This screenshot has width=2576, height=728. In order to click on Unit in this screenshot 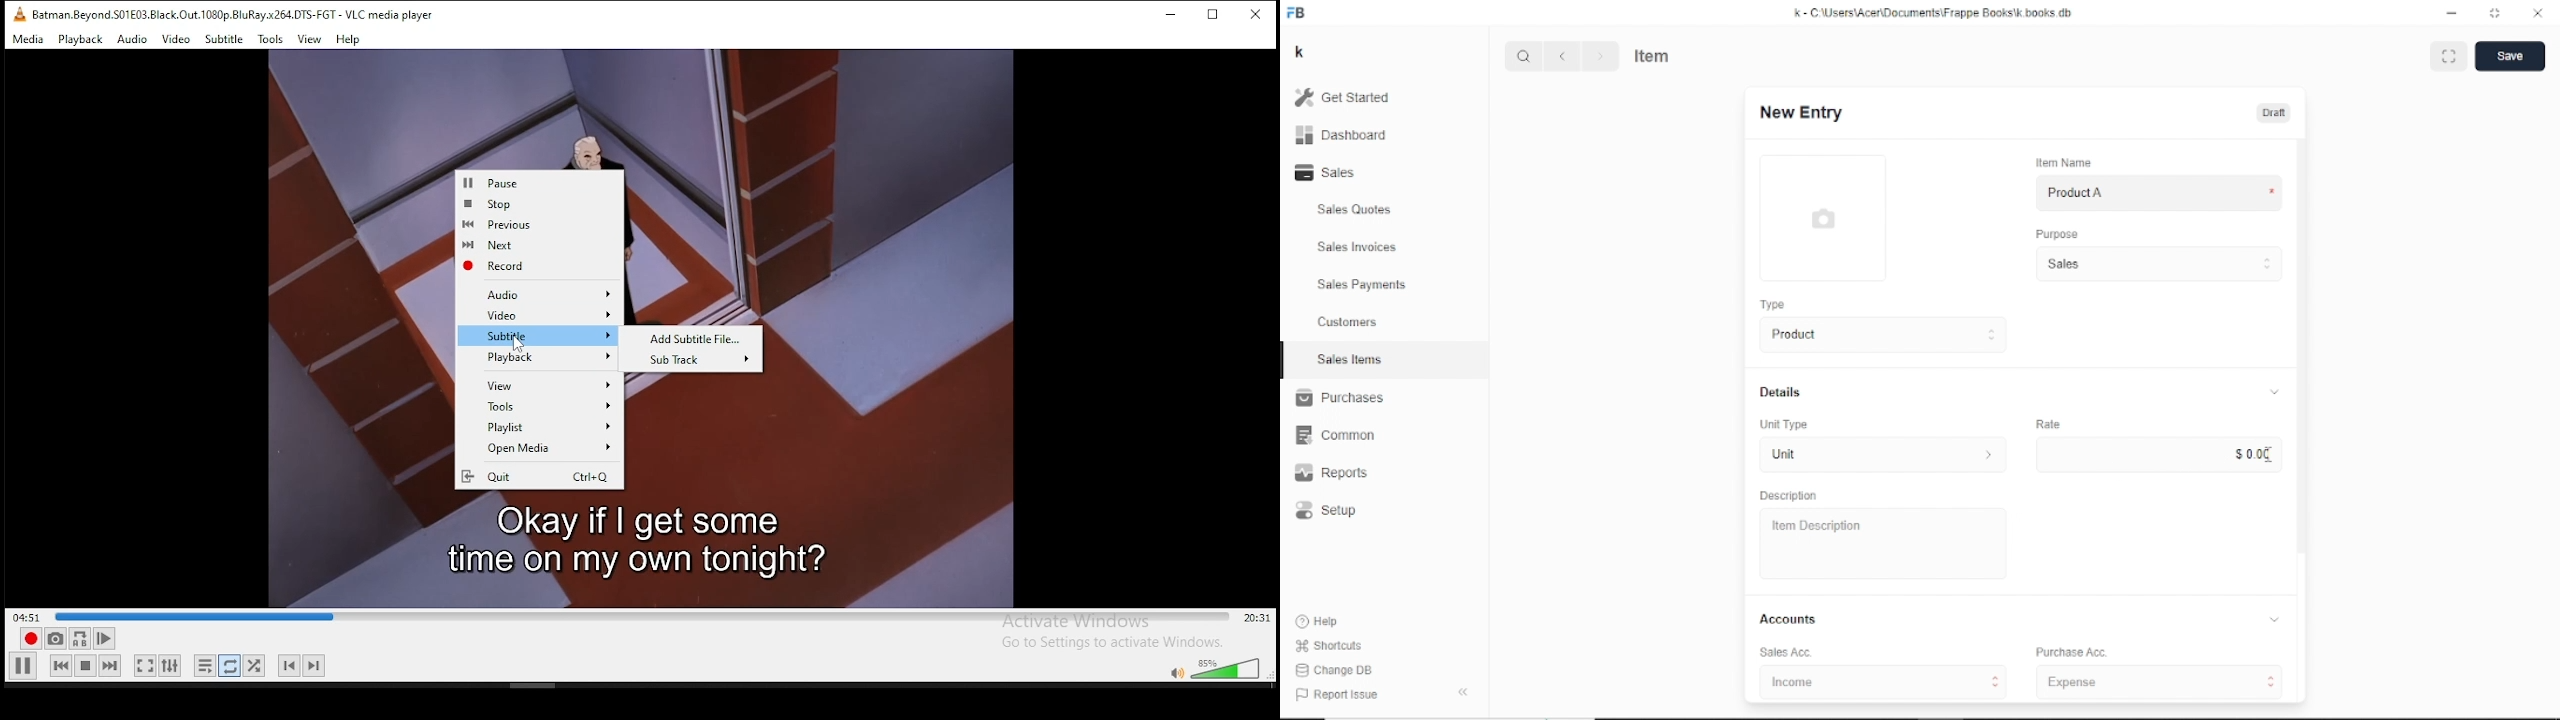, I will do `click(1878, 456)`.